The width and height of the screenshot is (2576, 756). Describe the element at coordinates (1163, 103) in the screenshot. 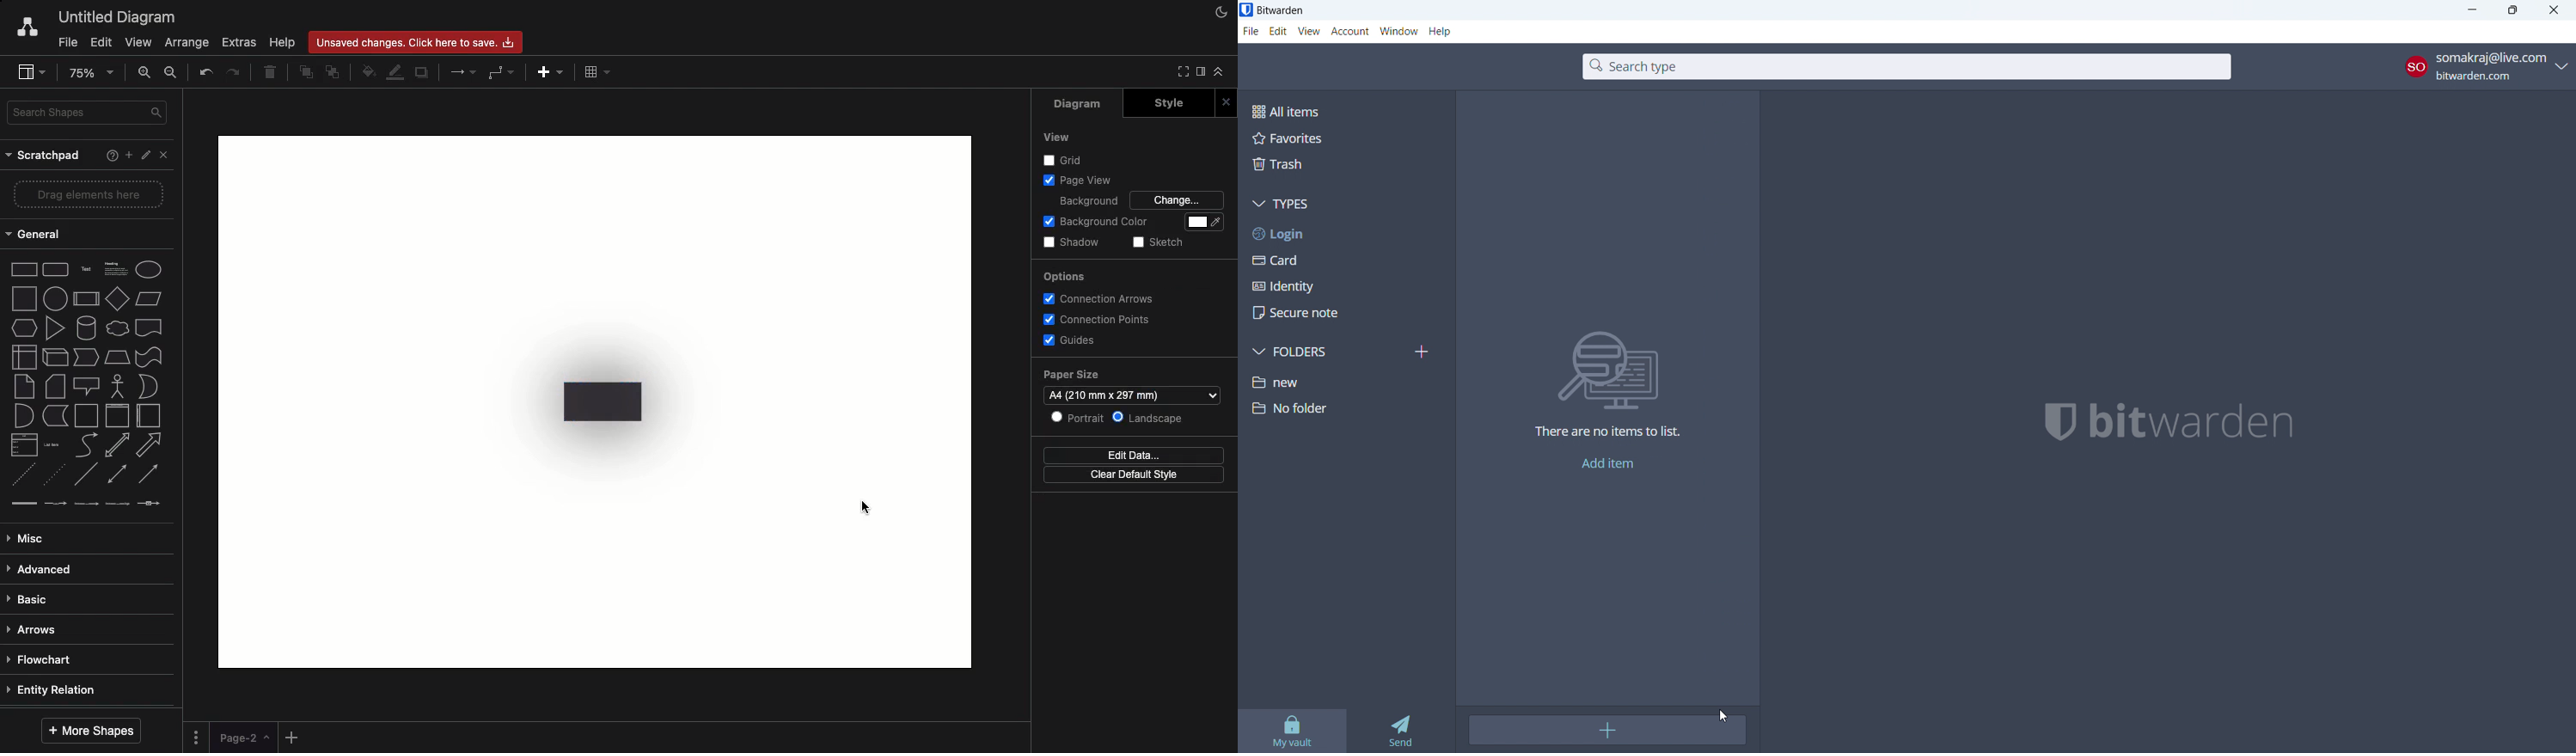

I see `Style` at that location.